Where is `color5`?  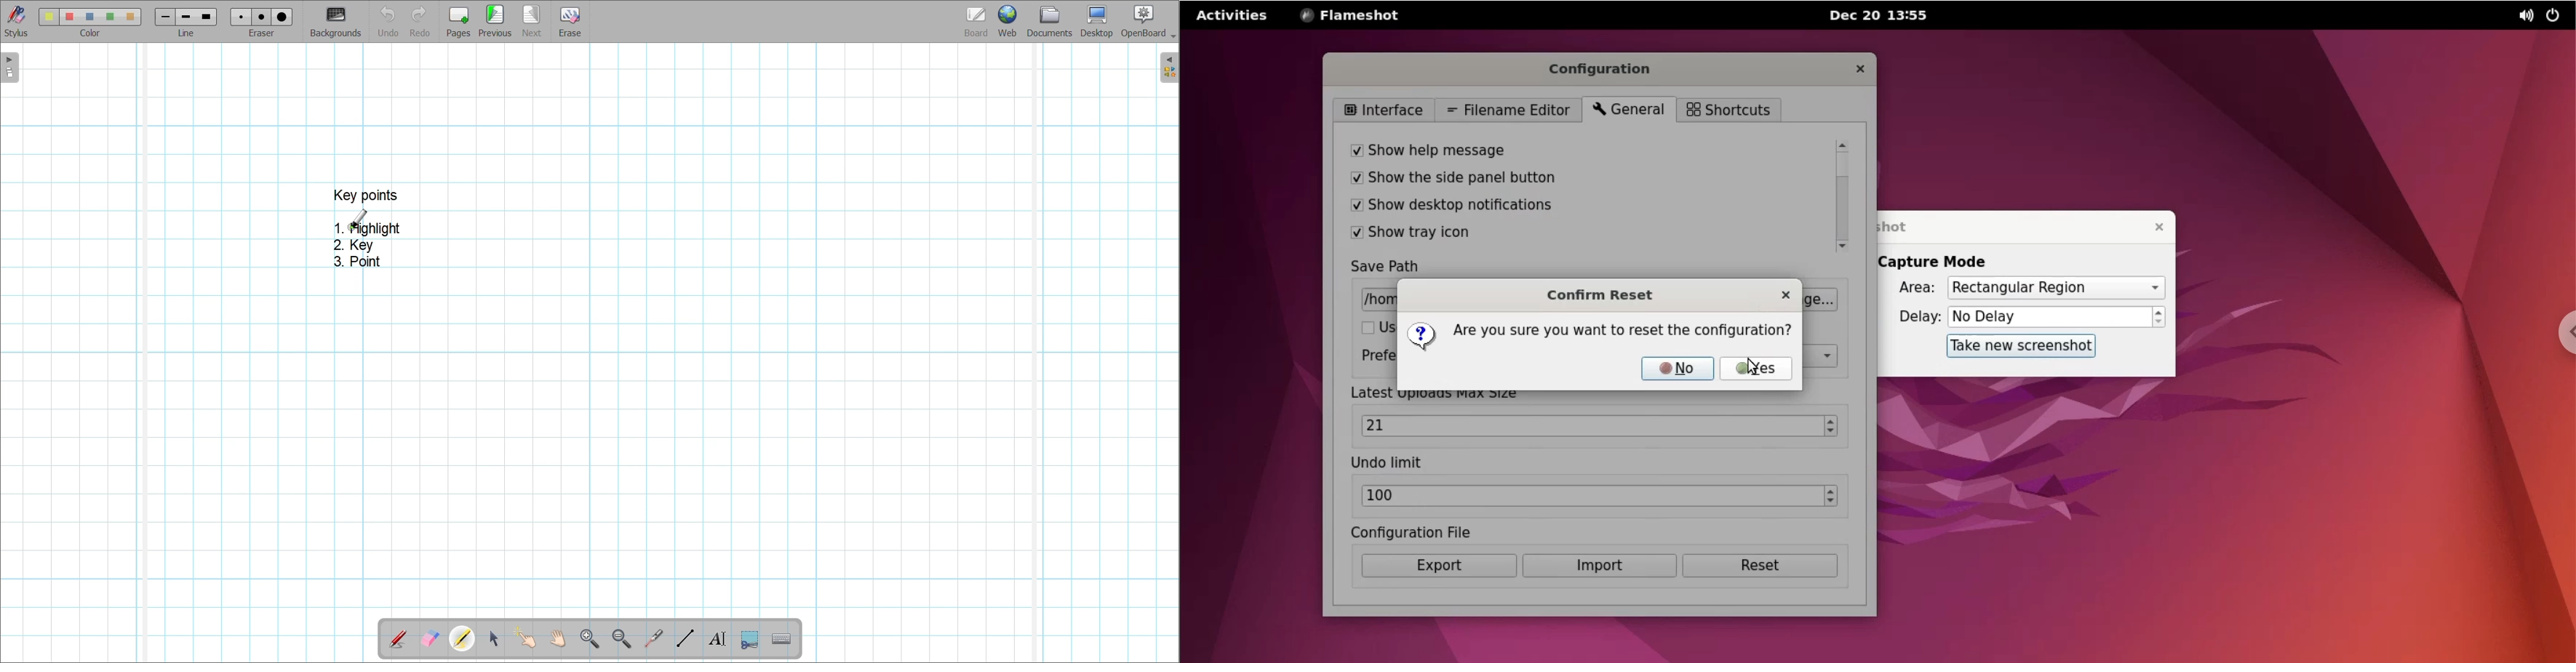
color5 is located at coordinates (129, 17).